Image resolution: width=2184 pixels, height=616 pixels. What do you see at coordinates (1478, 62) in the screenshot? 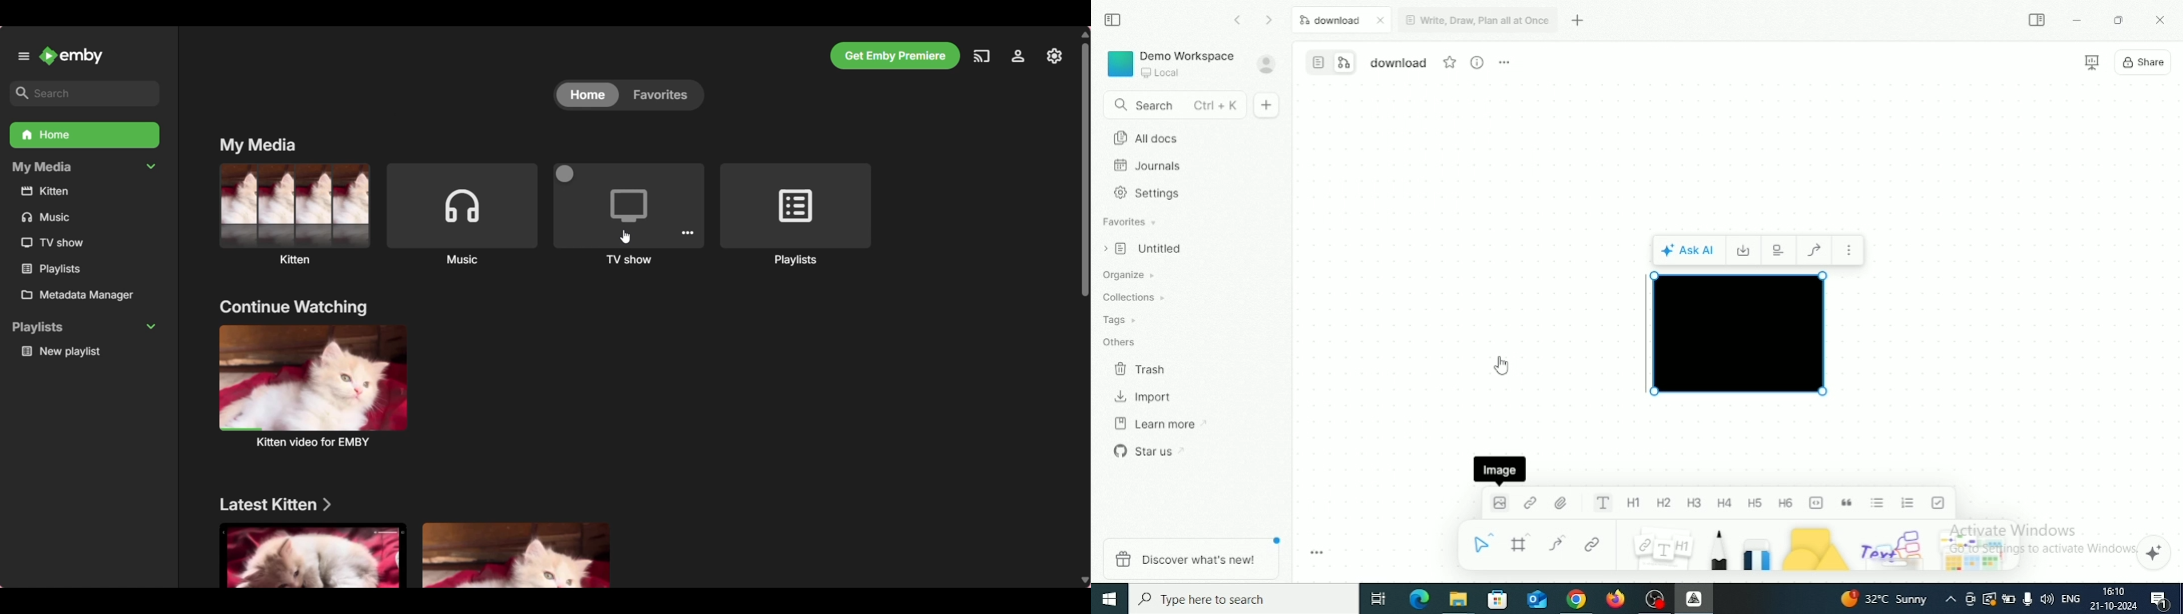
I see `View Info` at bounding box center [1478, 62].